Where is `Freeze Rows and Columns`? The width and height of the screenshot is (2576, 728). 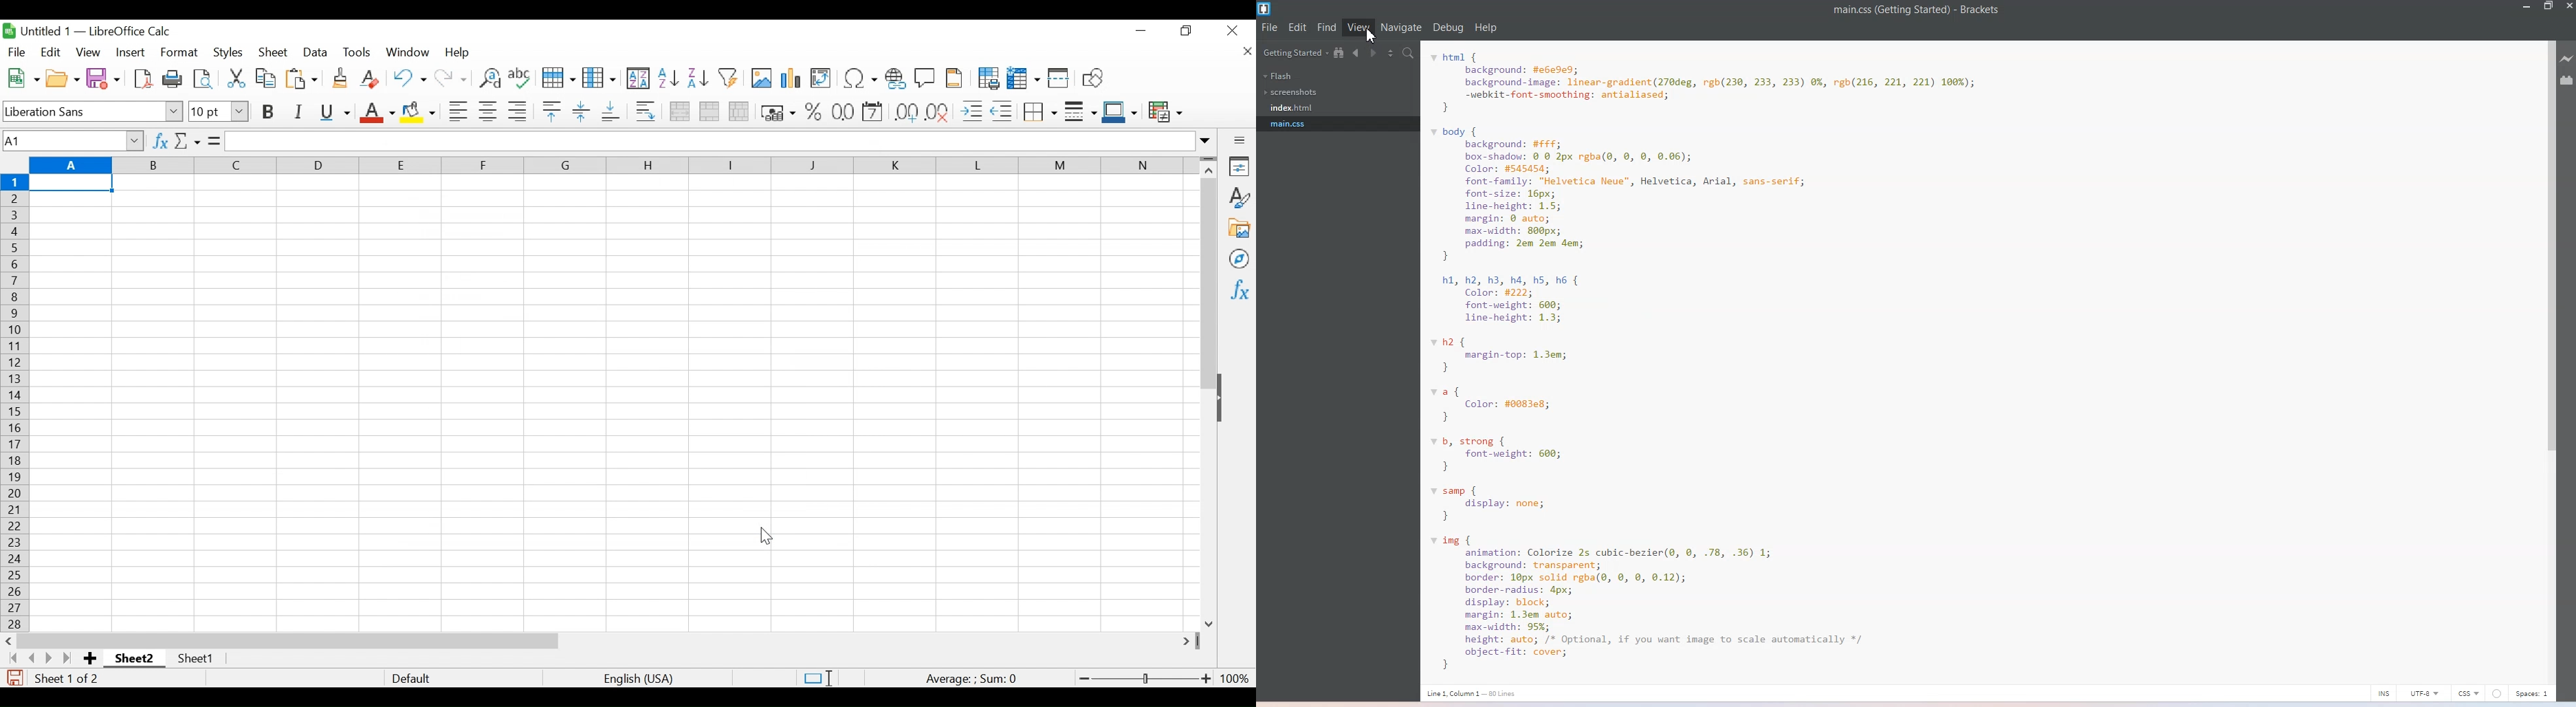
Freeze Rows and Columns is located at coordinates (1023, 78).